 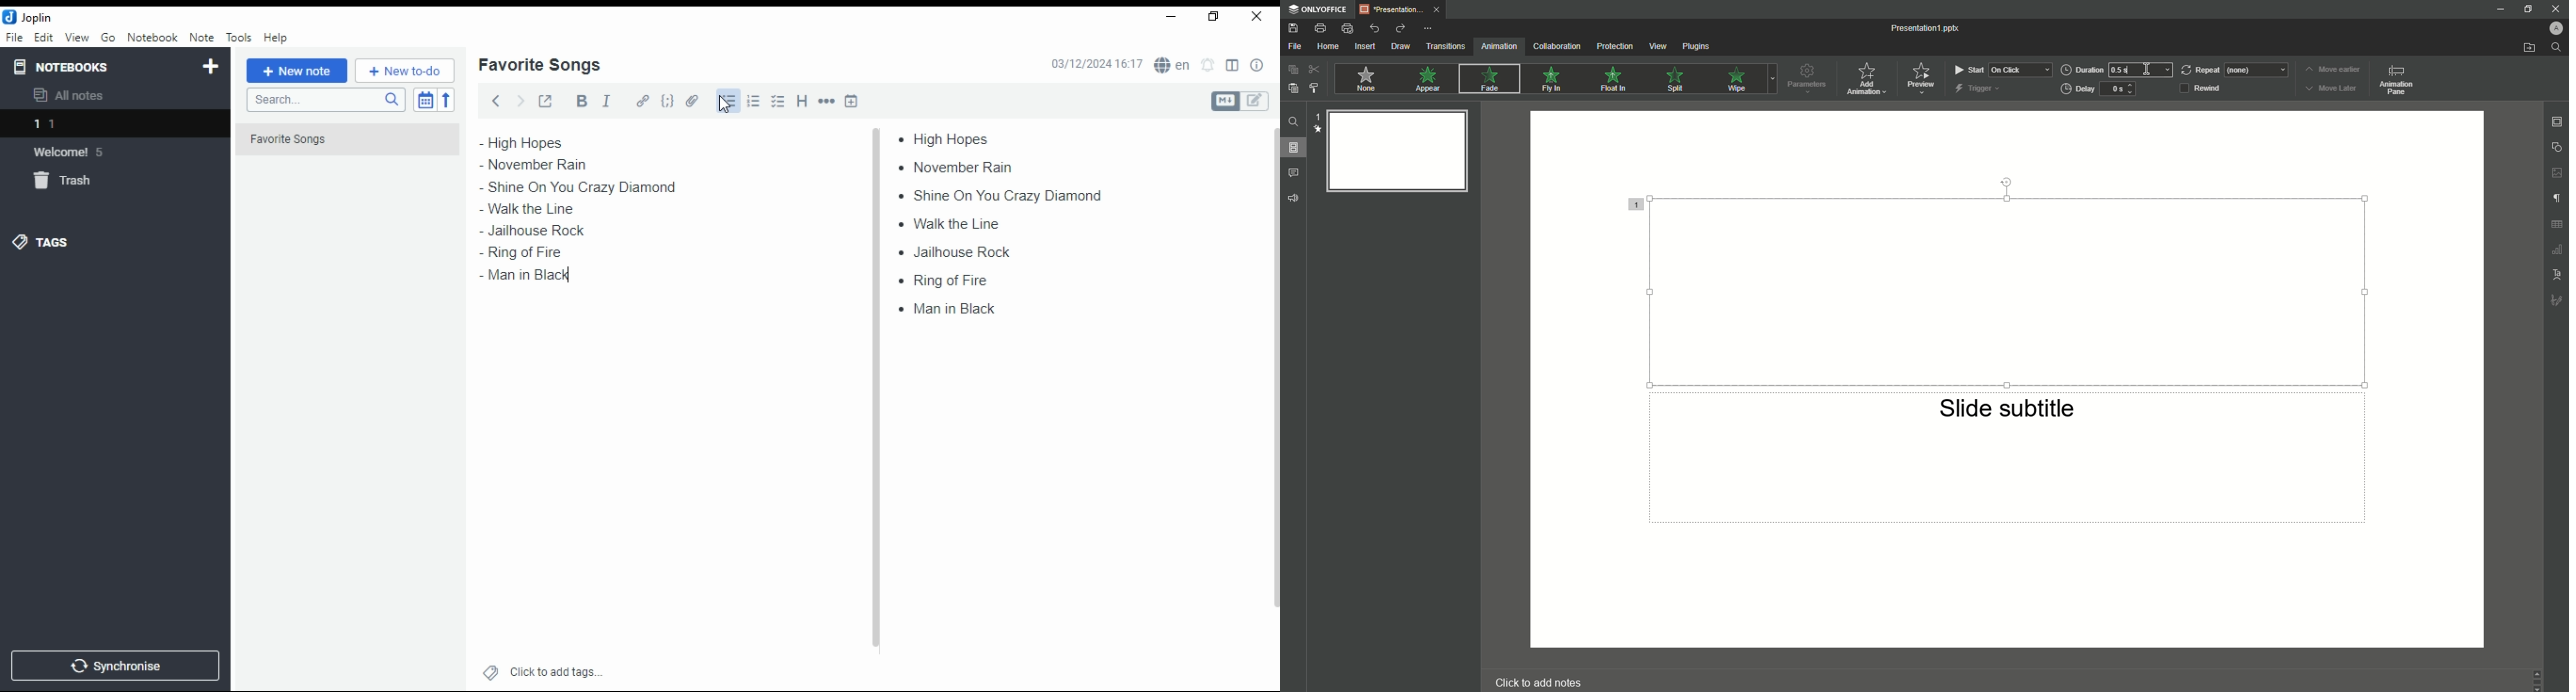 I want to click on View, so click(x=1658, y=46).